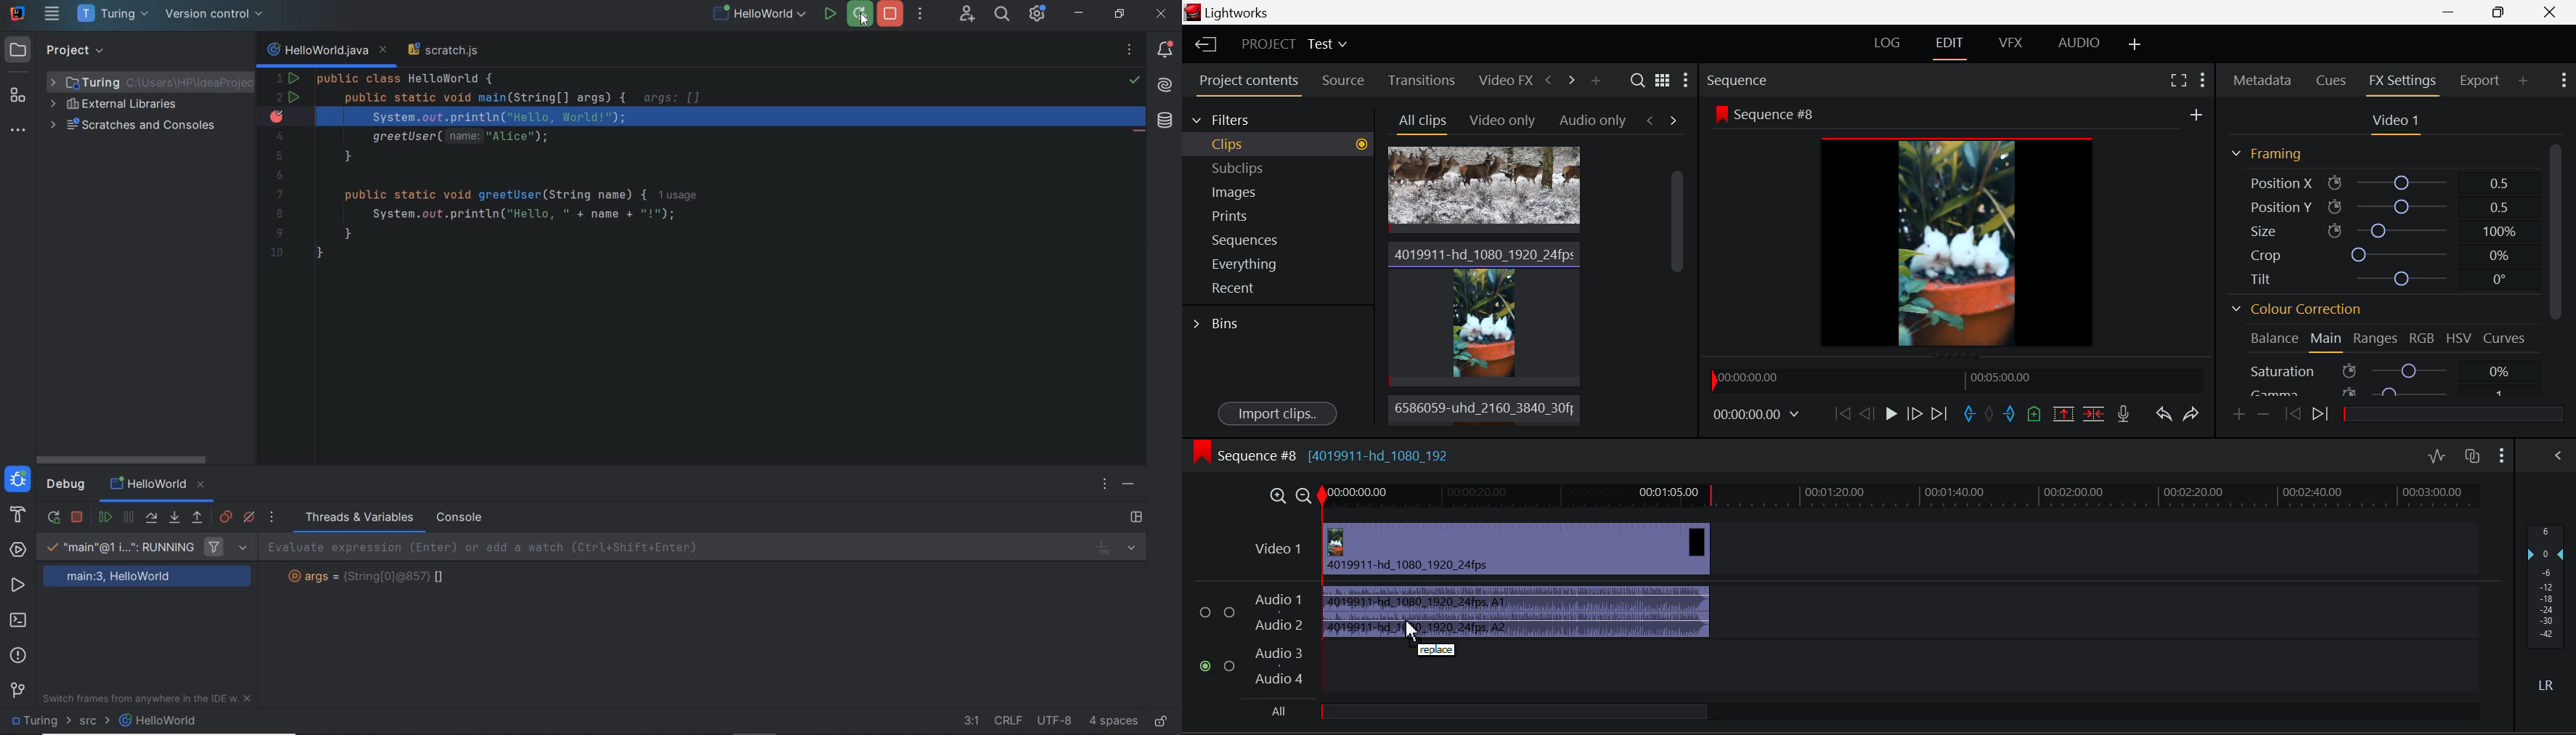 Image resolution: width=2576 pixels, height=756 pixels. What do you see at coordinates (129, 518) in the screenshot?
I see `pause program` at bounding box center [129, 518].